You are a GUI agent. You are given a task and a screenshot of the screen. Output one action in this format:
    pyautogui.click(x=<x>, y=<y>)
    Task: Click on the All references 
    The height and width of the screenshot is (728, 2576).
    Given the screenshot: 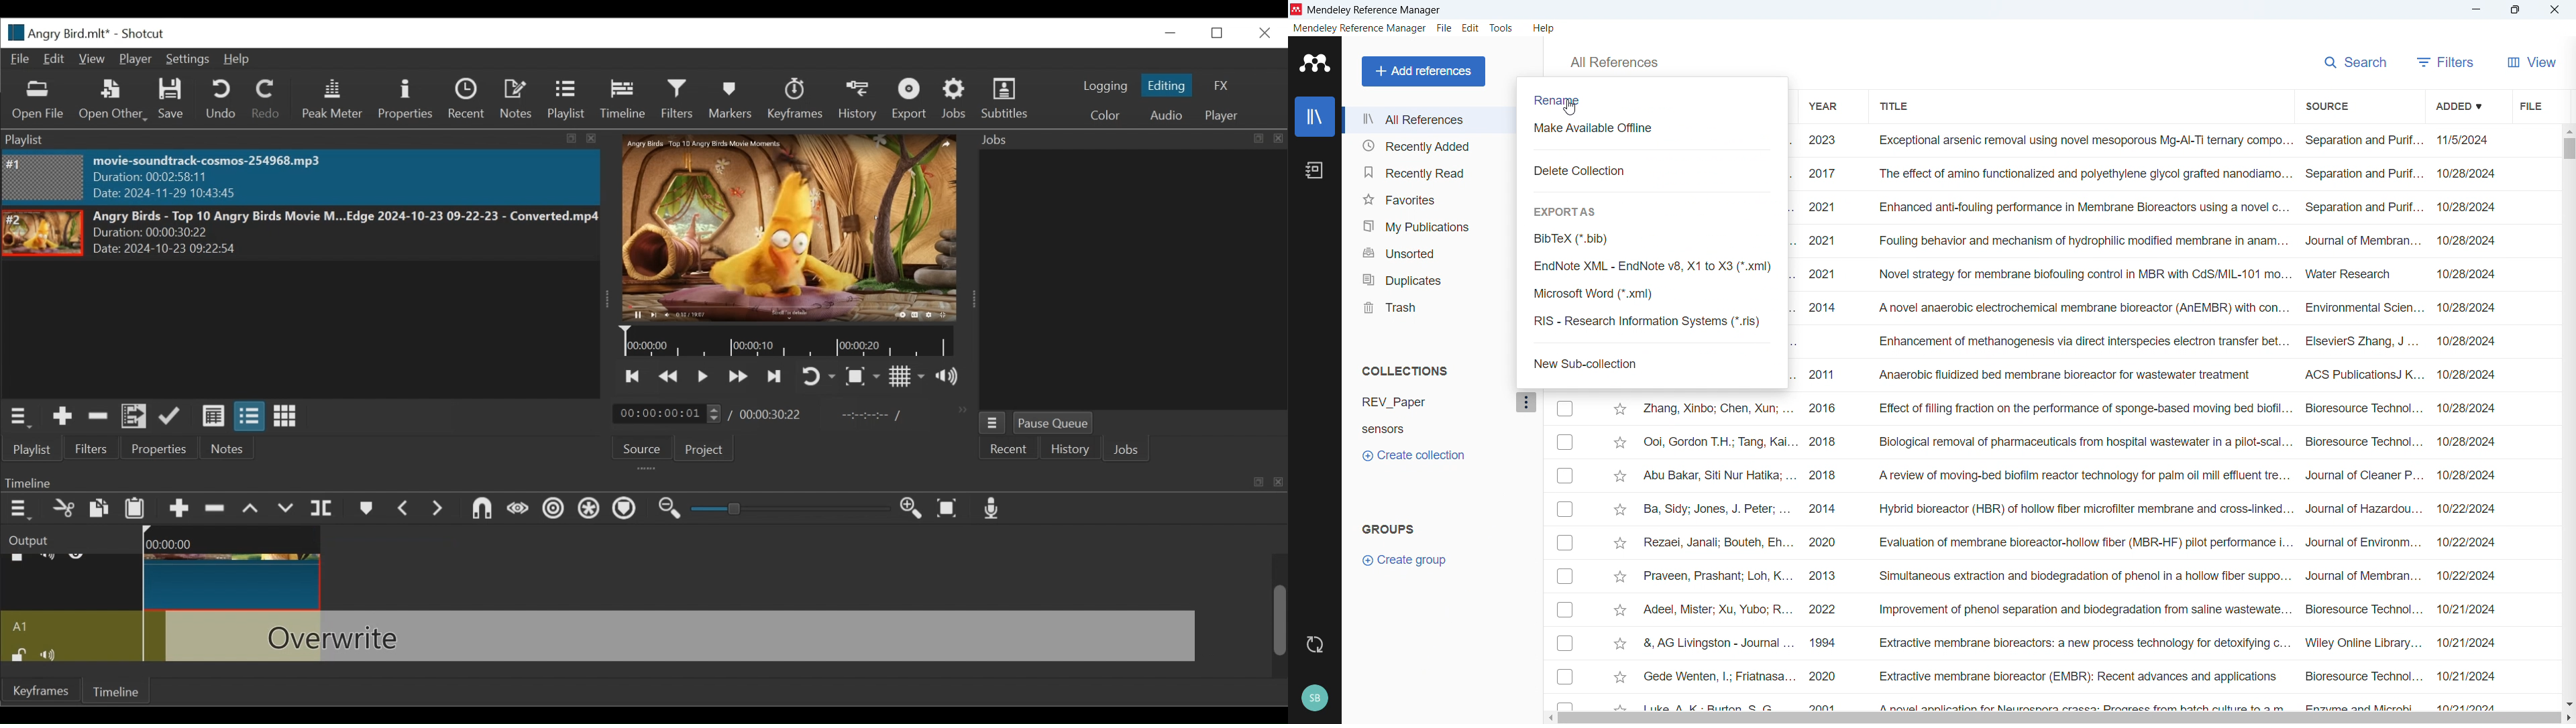 What is the action you would take?
    pyautogui.click(x=1430, y=121)
    